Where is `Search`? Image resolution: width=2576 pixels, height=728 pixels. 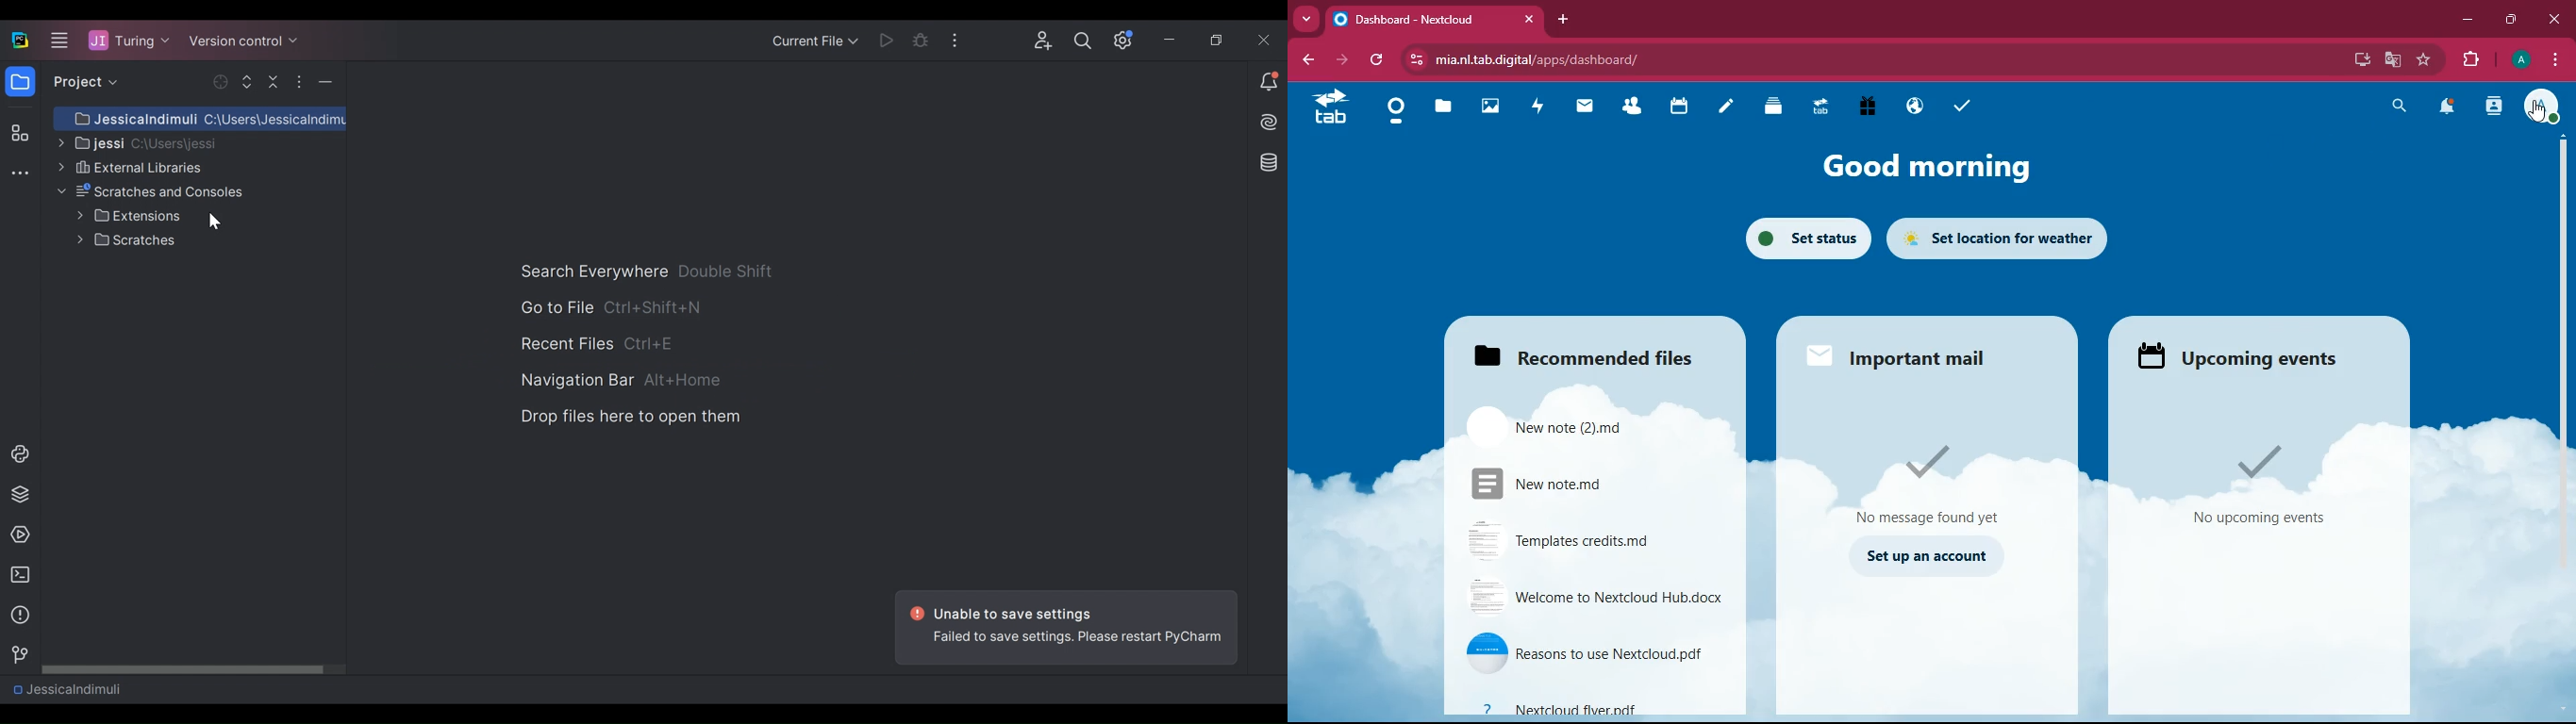 Search is located at coordinates (1083, 41).